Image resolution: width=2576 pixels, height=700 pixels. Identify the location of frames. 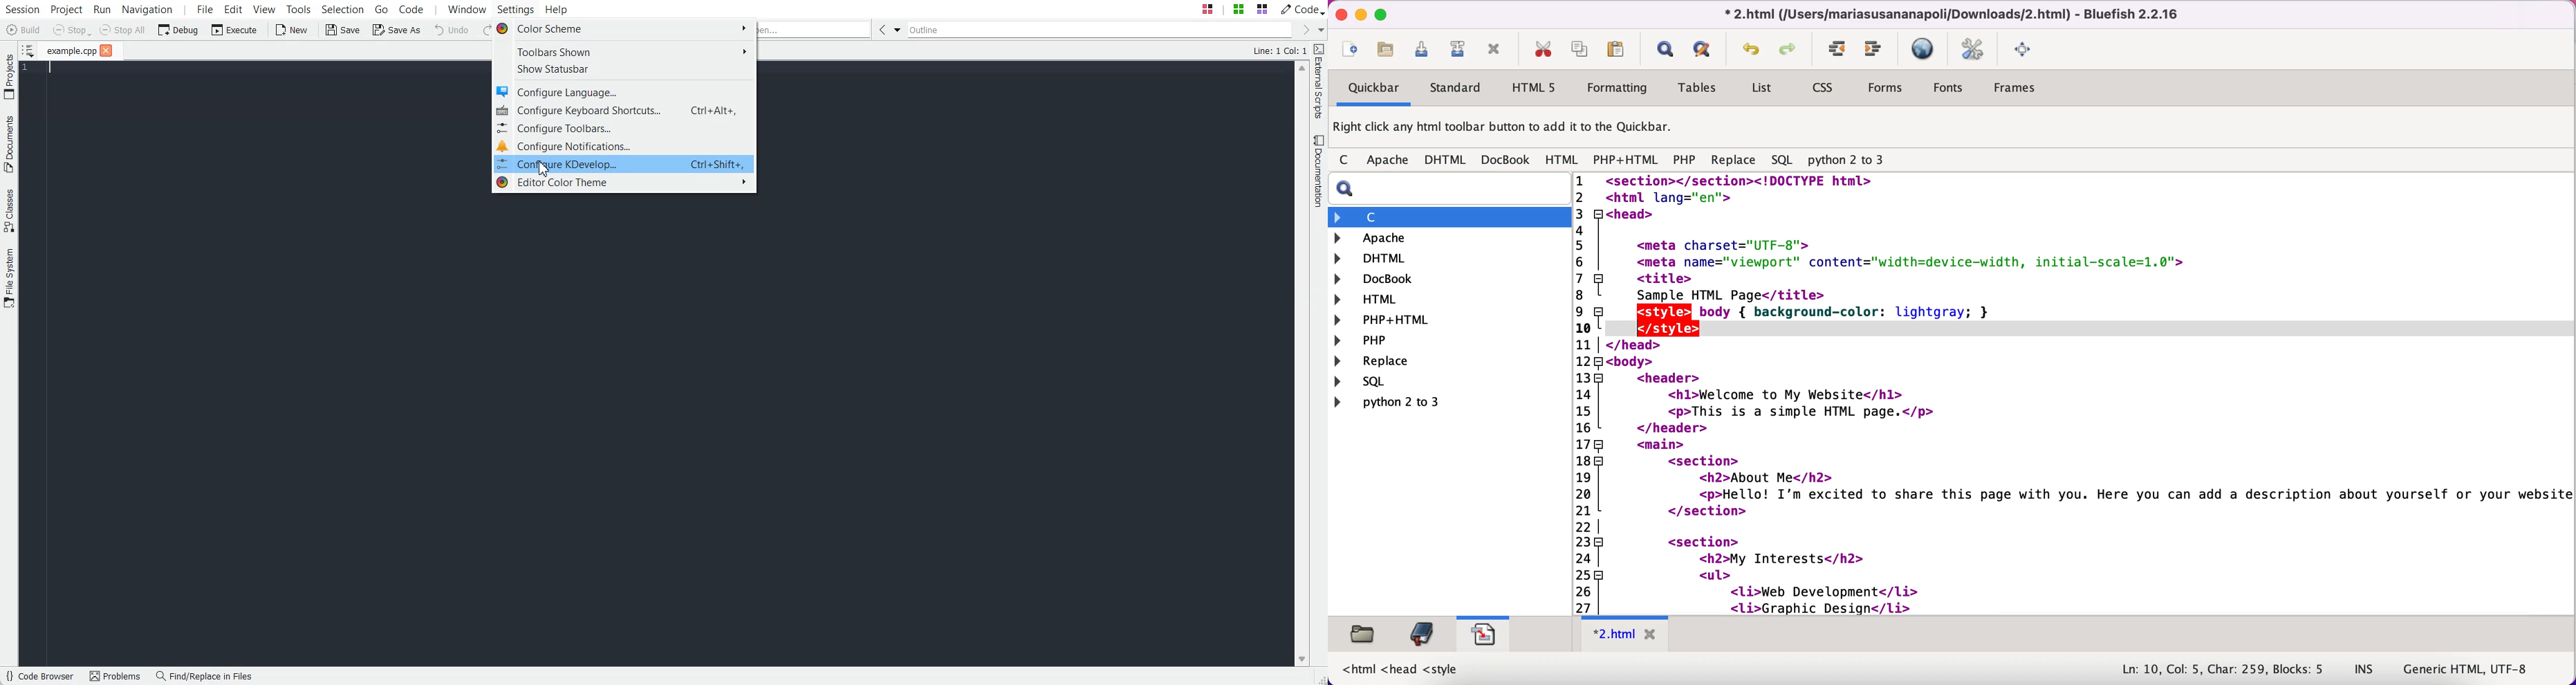
(2017, 88).